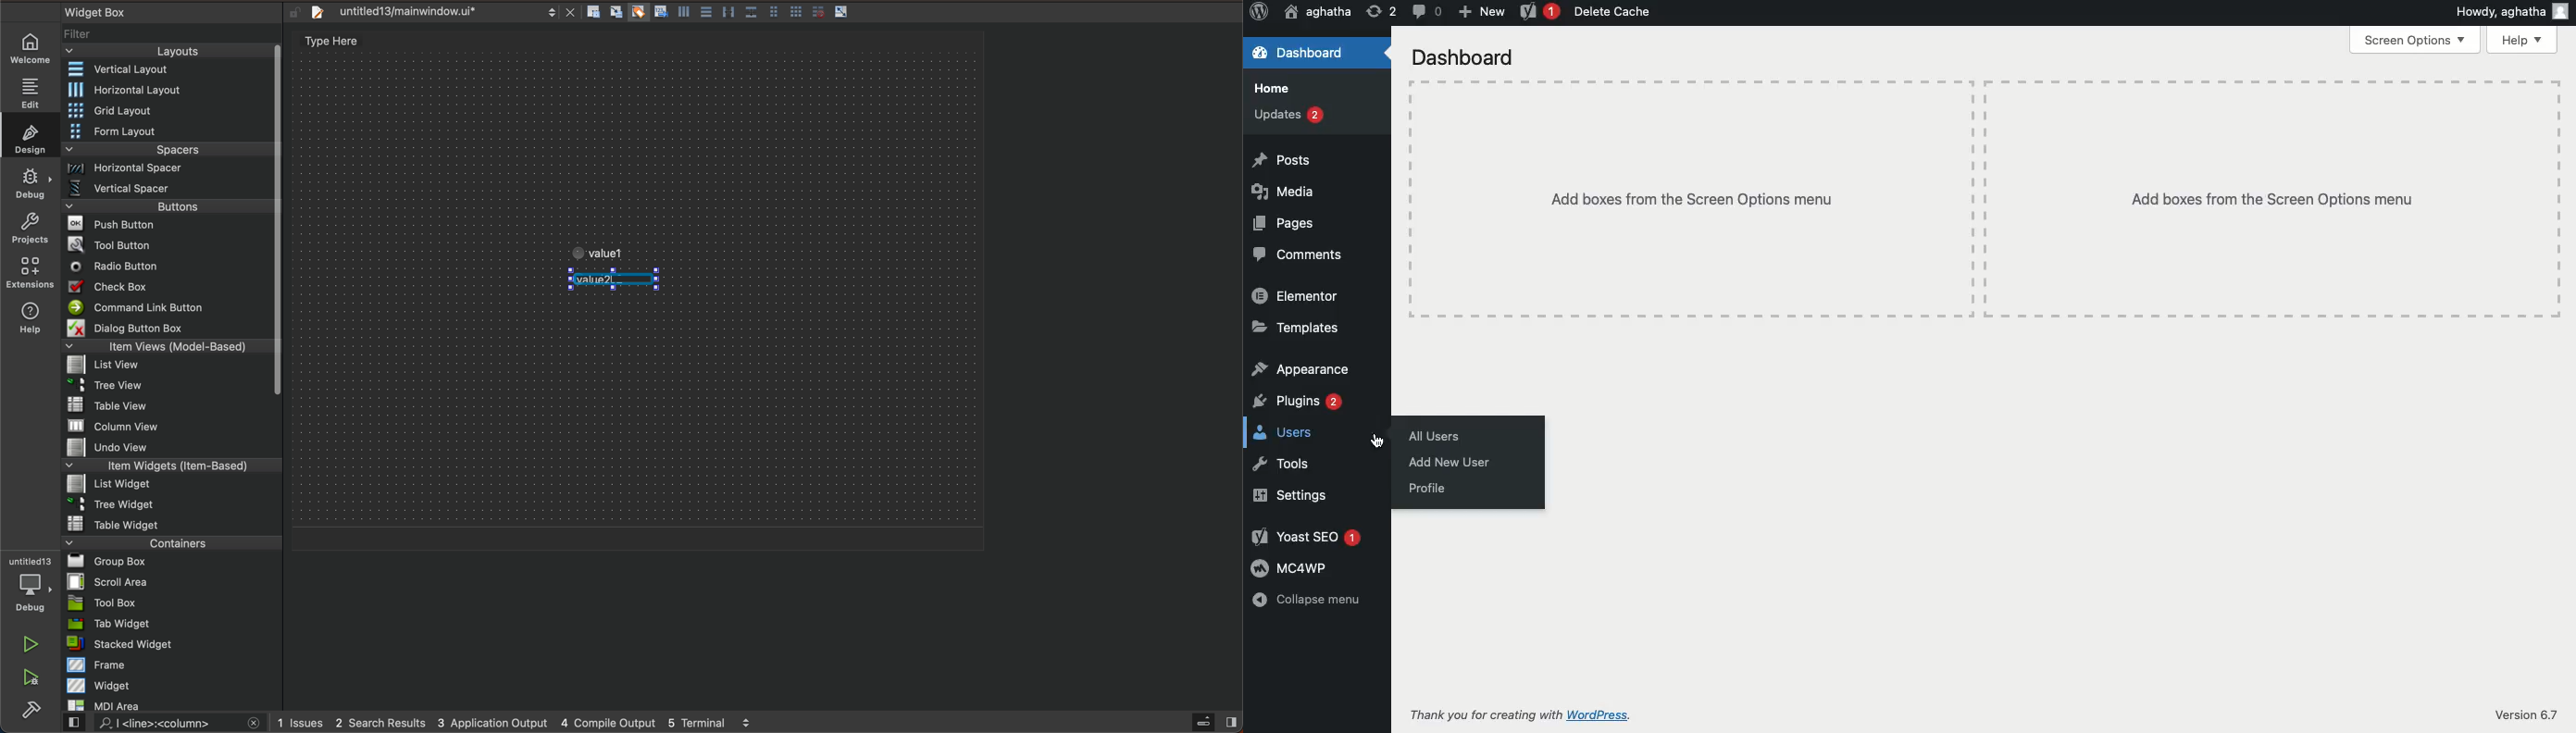 This screenshot has height=756, width=2576. Describe the element at coordinates (1297, 329) in the screenshot. I see `Templates` at that location.